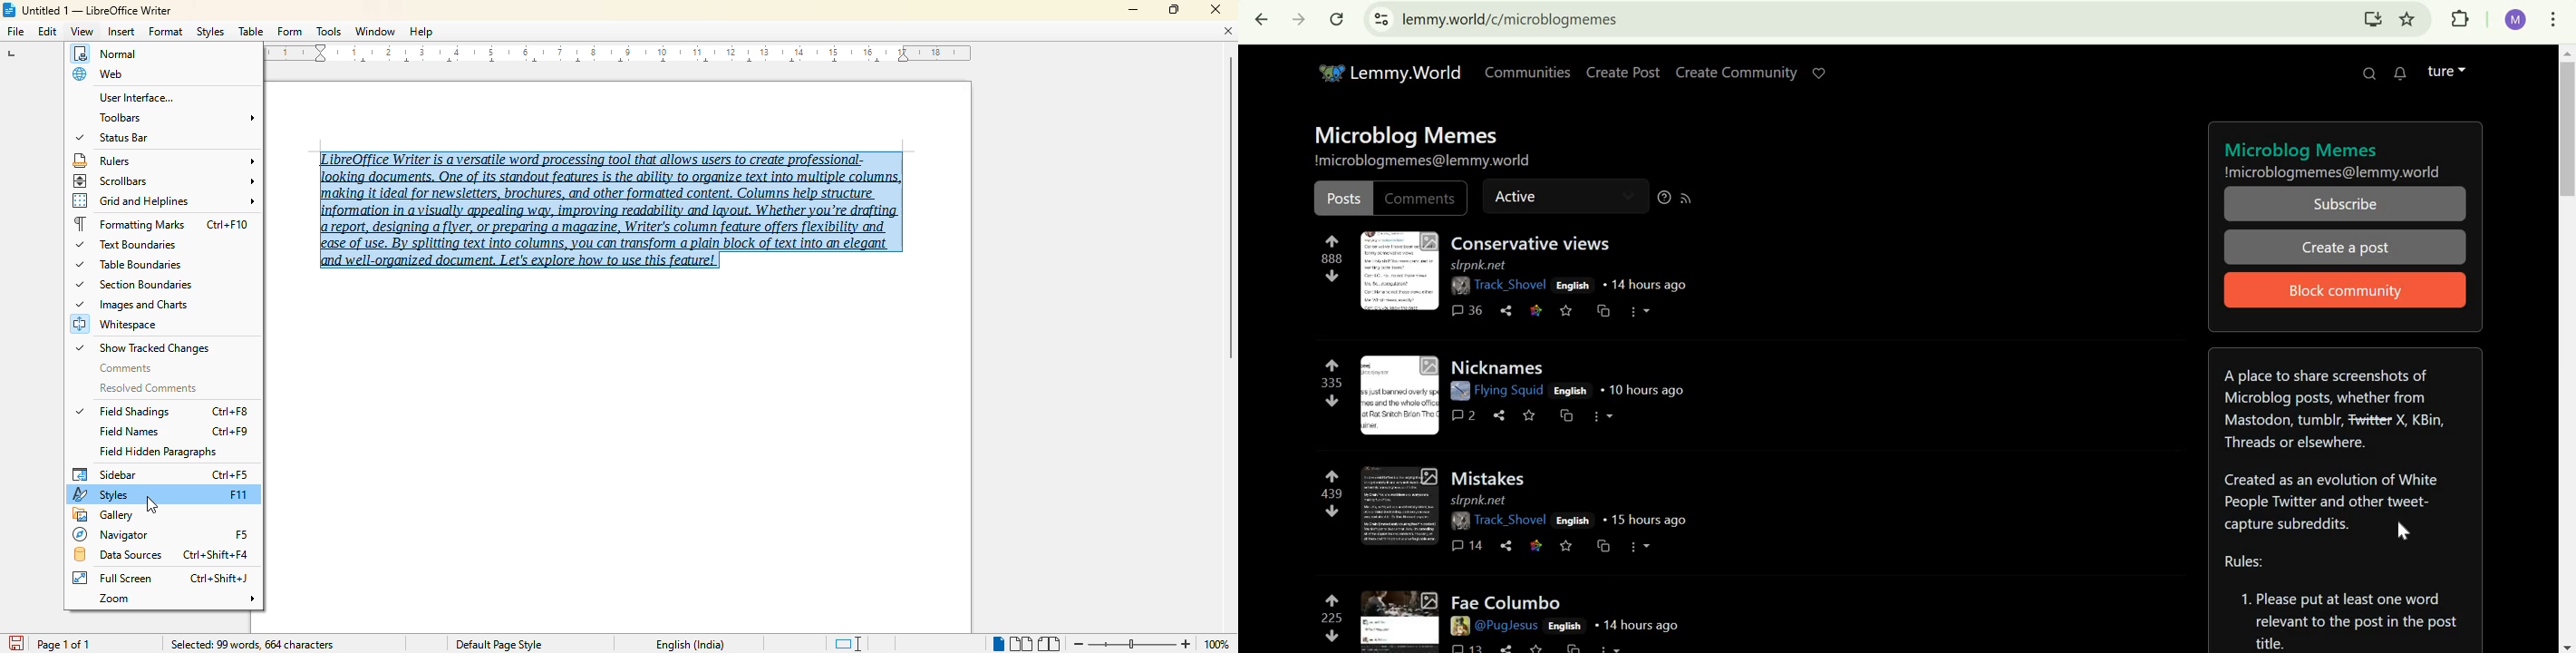 Image resolution: width=2576 pixels, height=672 pixels. Describe the element at coordinates (1643, 389) in the screenshot. I see `10 hours ago` at that location.